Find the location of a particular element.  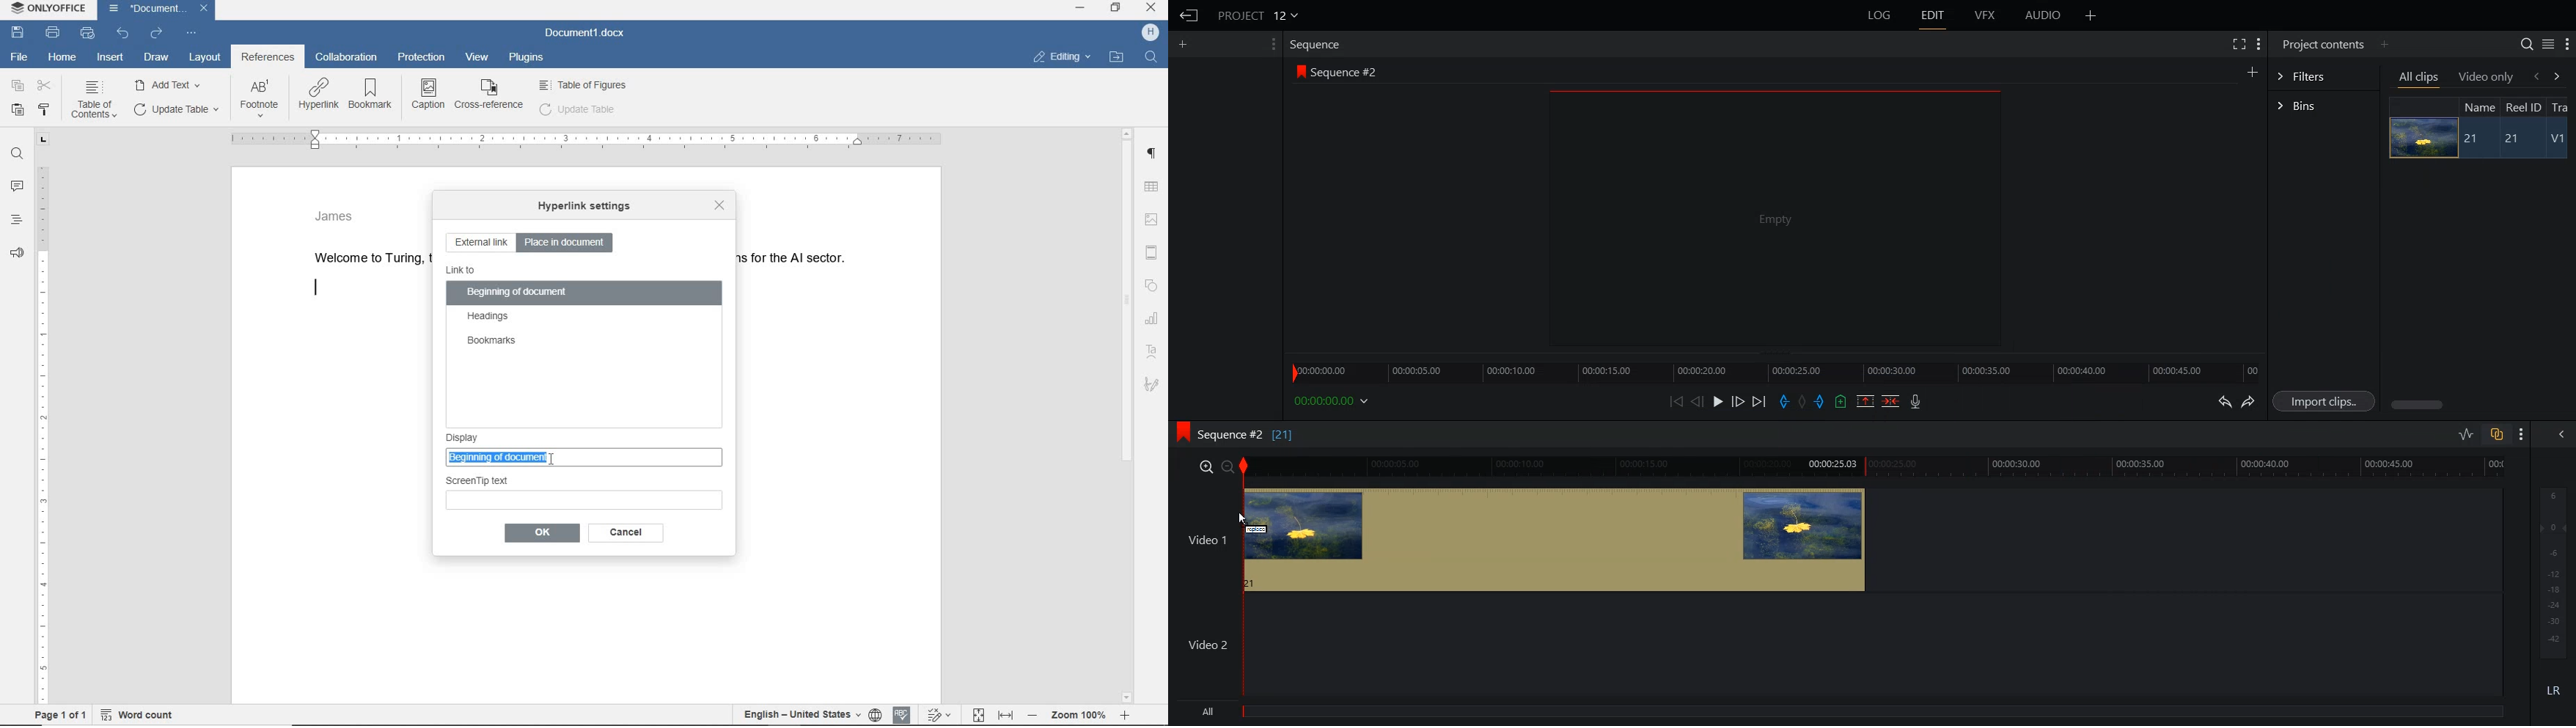

editor line is located at coordinates (316, 289).